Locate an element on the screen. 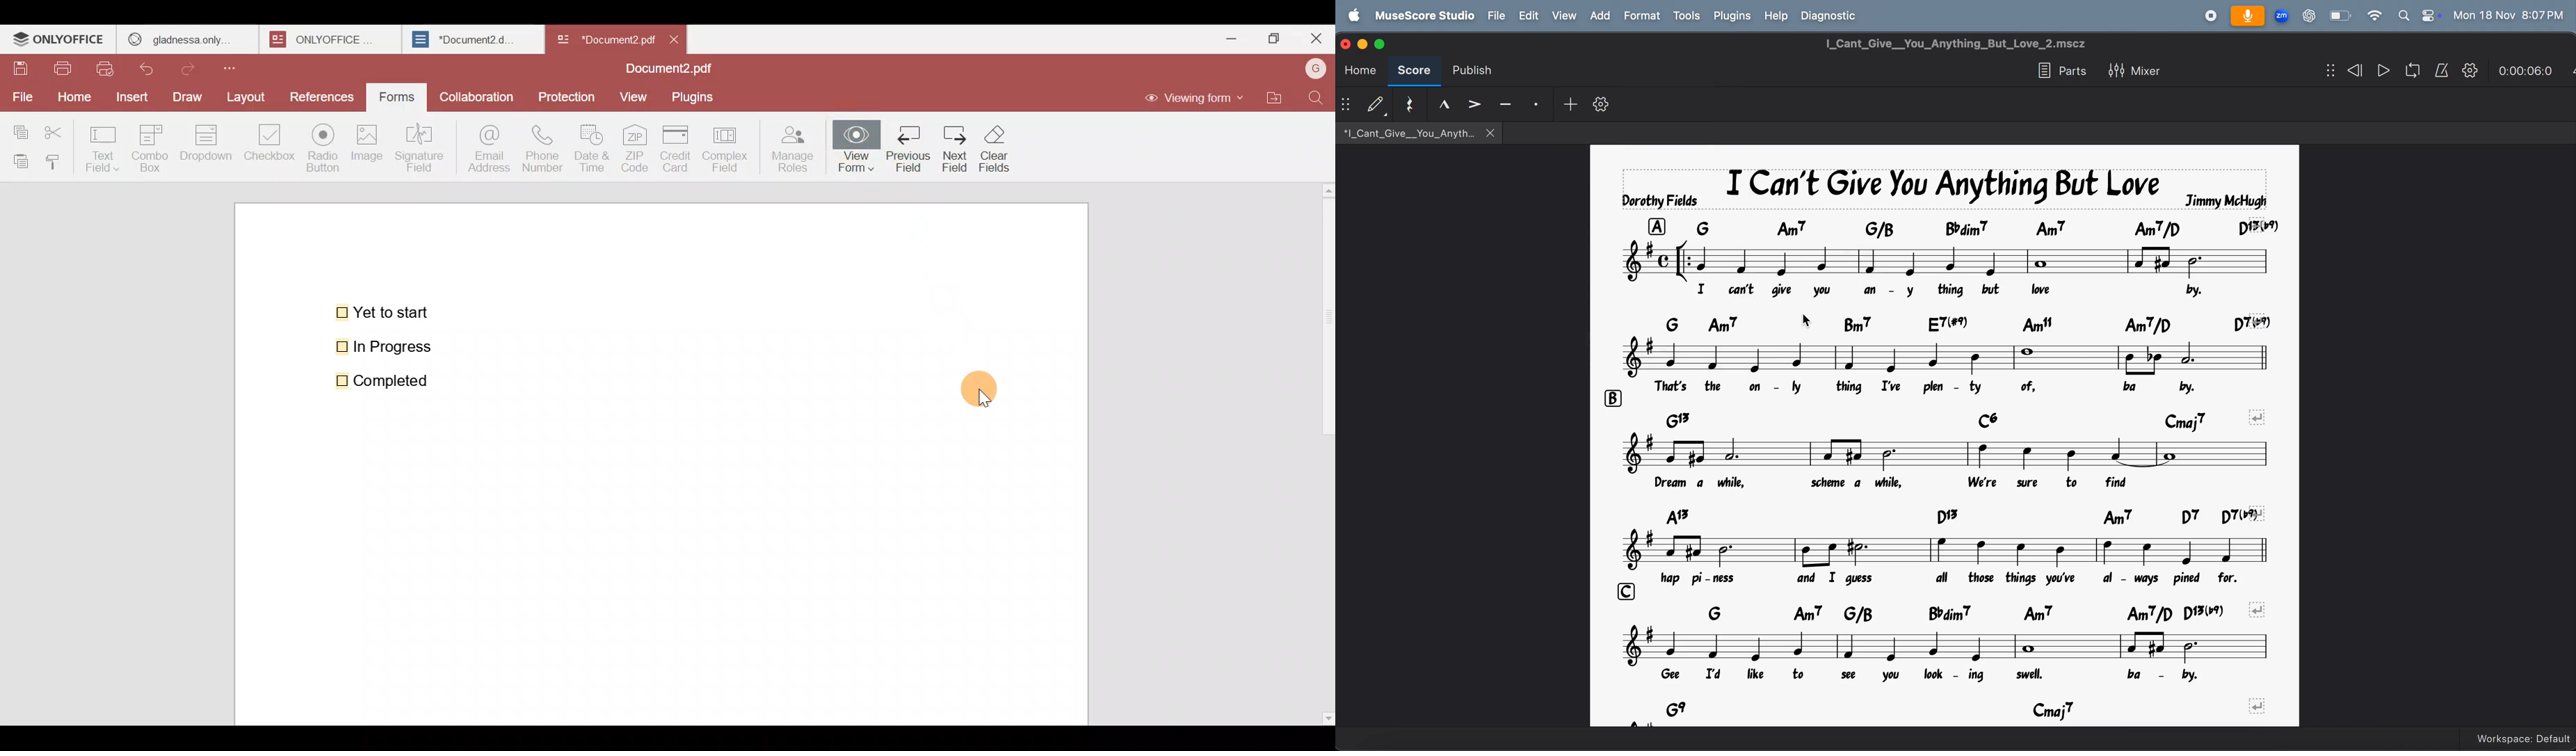  score is located at coordinates (1380, 45).